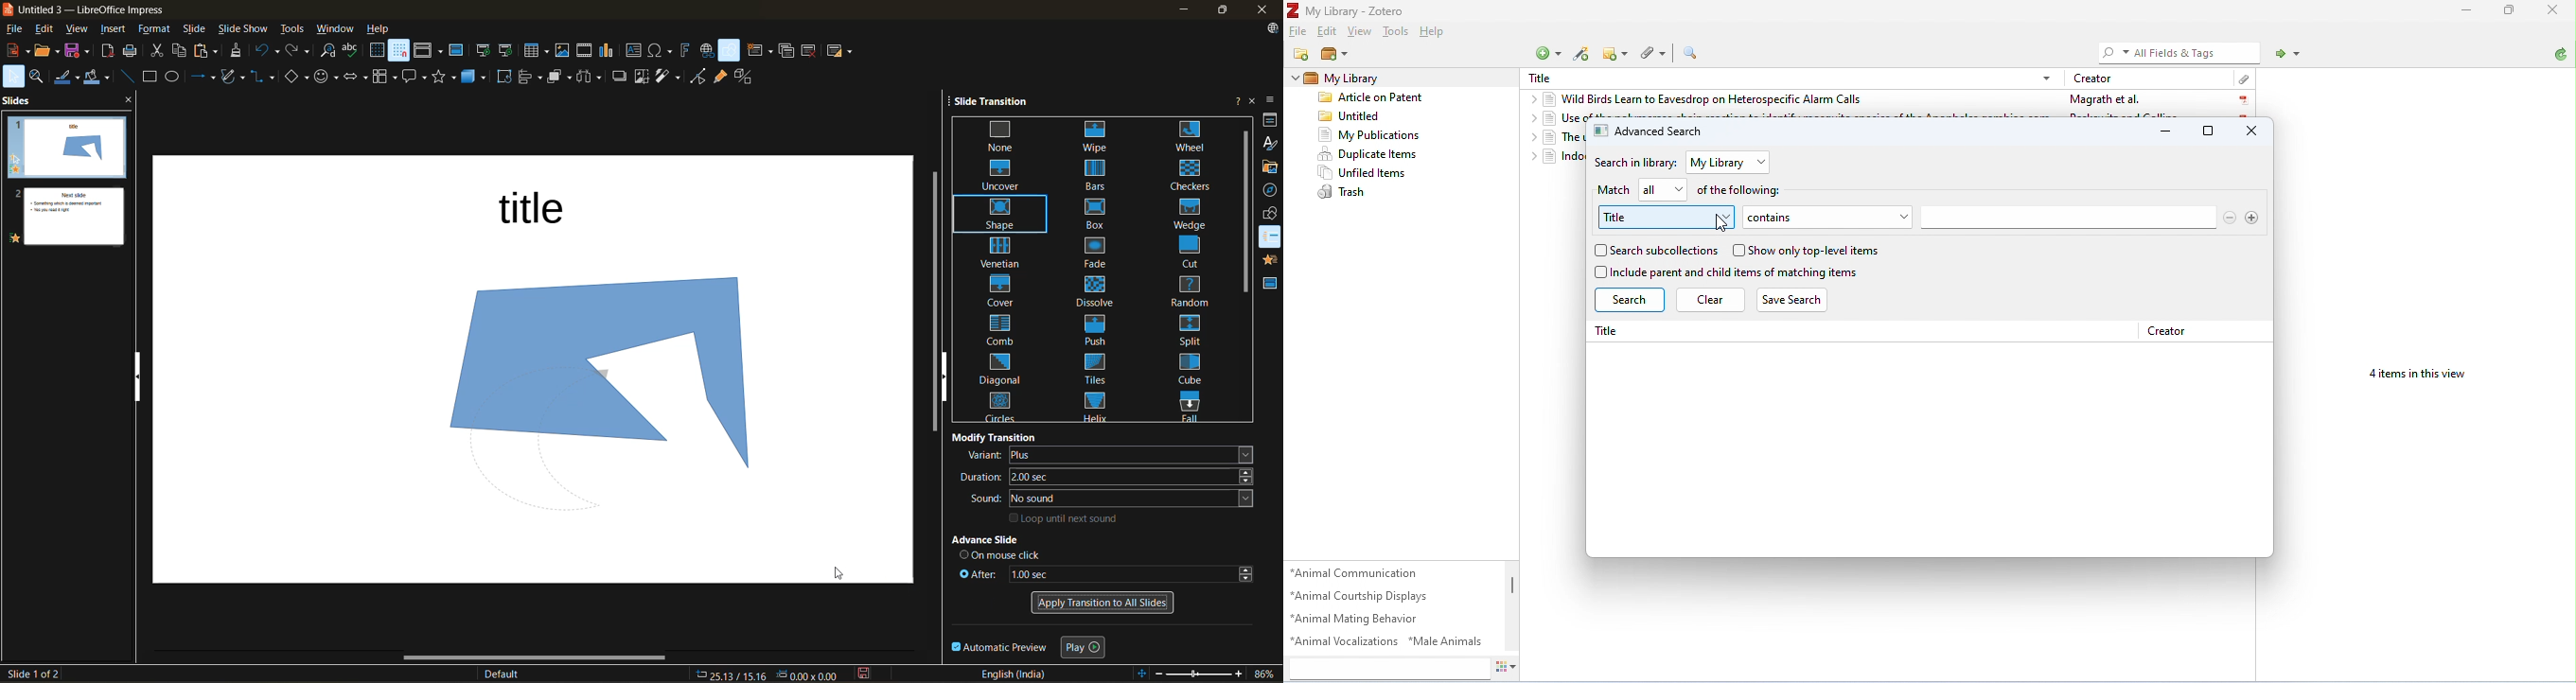  What do you see at coordinates (386, 28) in the screenshot?
I see `help` at bounding box center [386, 28].